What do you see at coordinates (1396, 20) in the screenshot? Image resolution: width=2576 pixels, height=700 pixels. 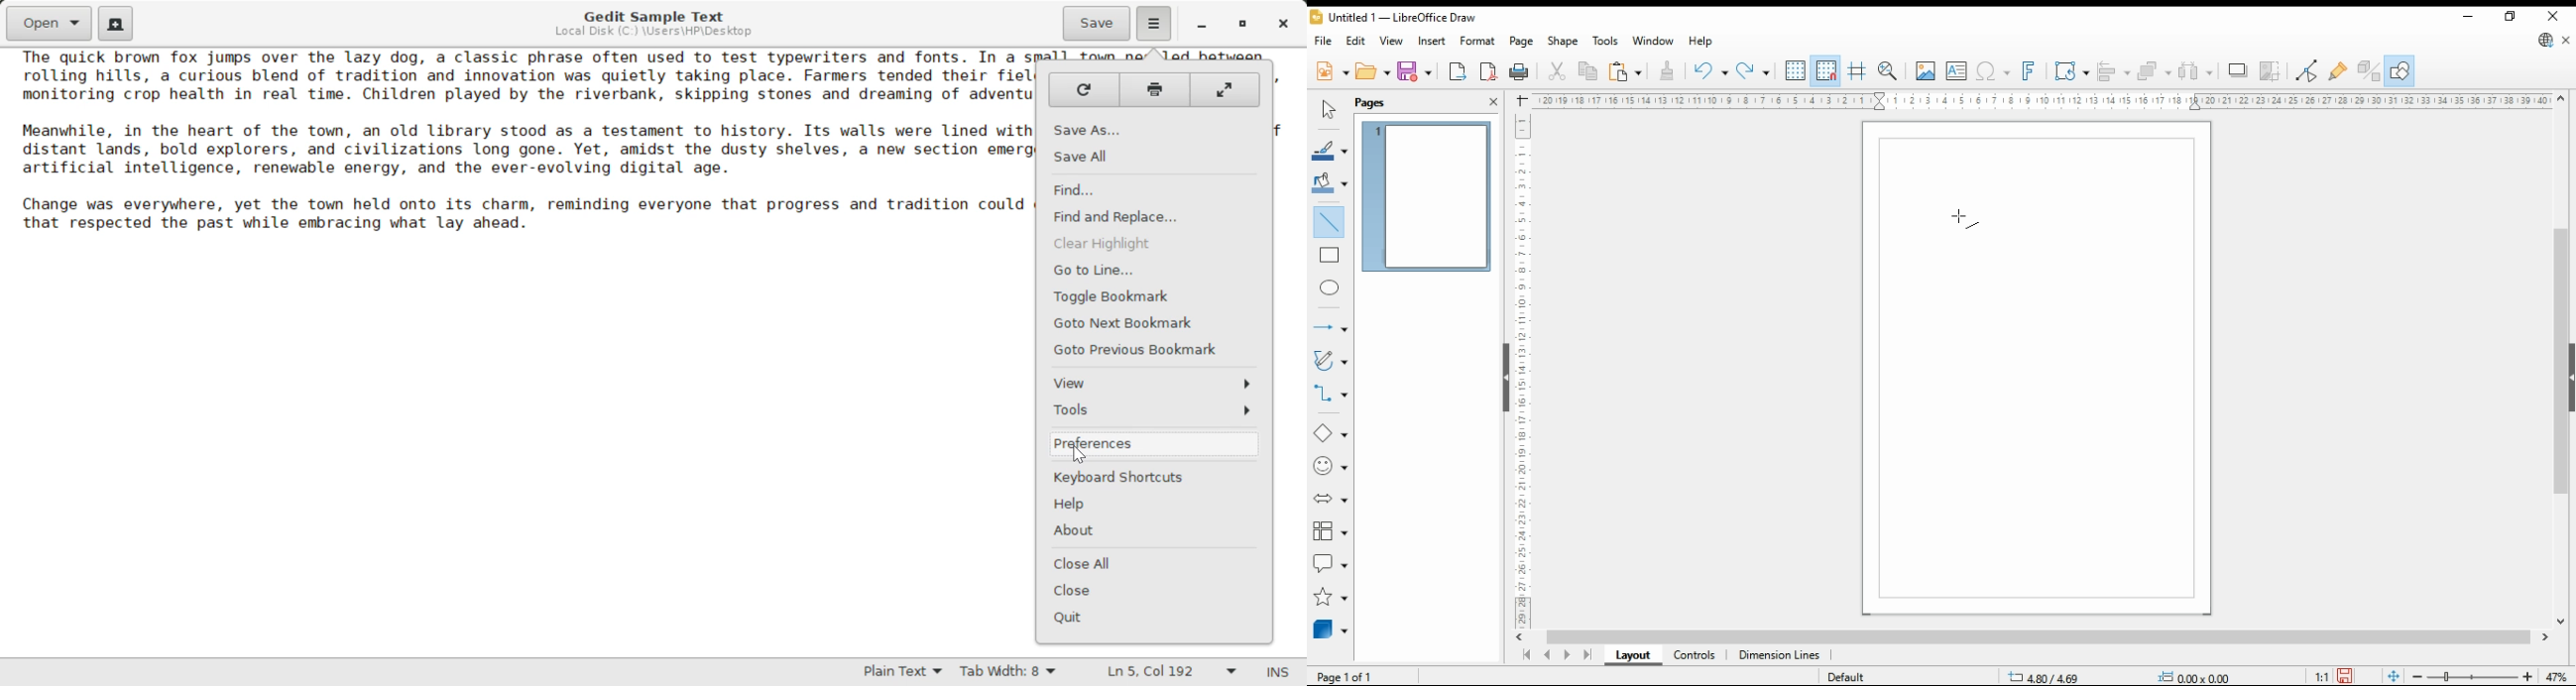 I see `icon and filename` at bounding box center [1396, 20].